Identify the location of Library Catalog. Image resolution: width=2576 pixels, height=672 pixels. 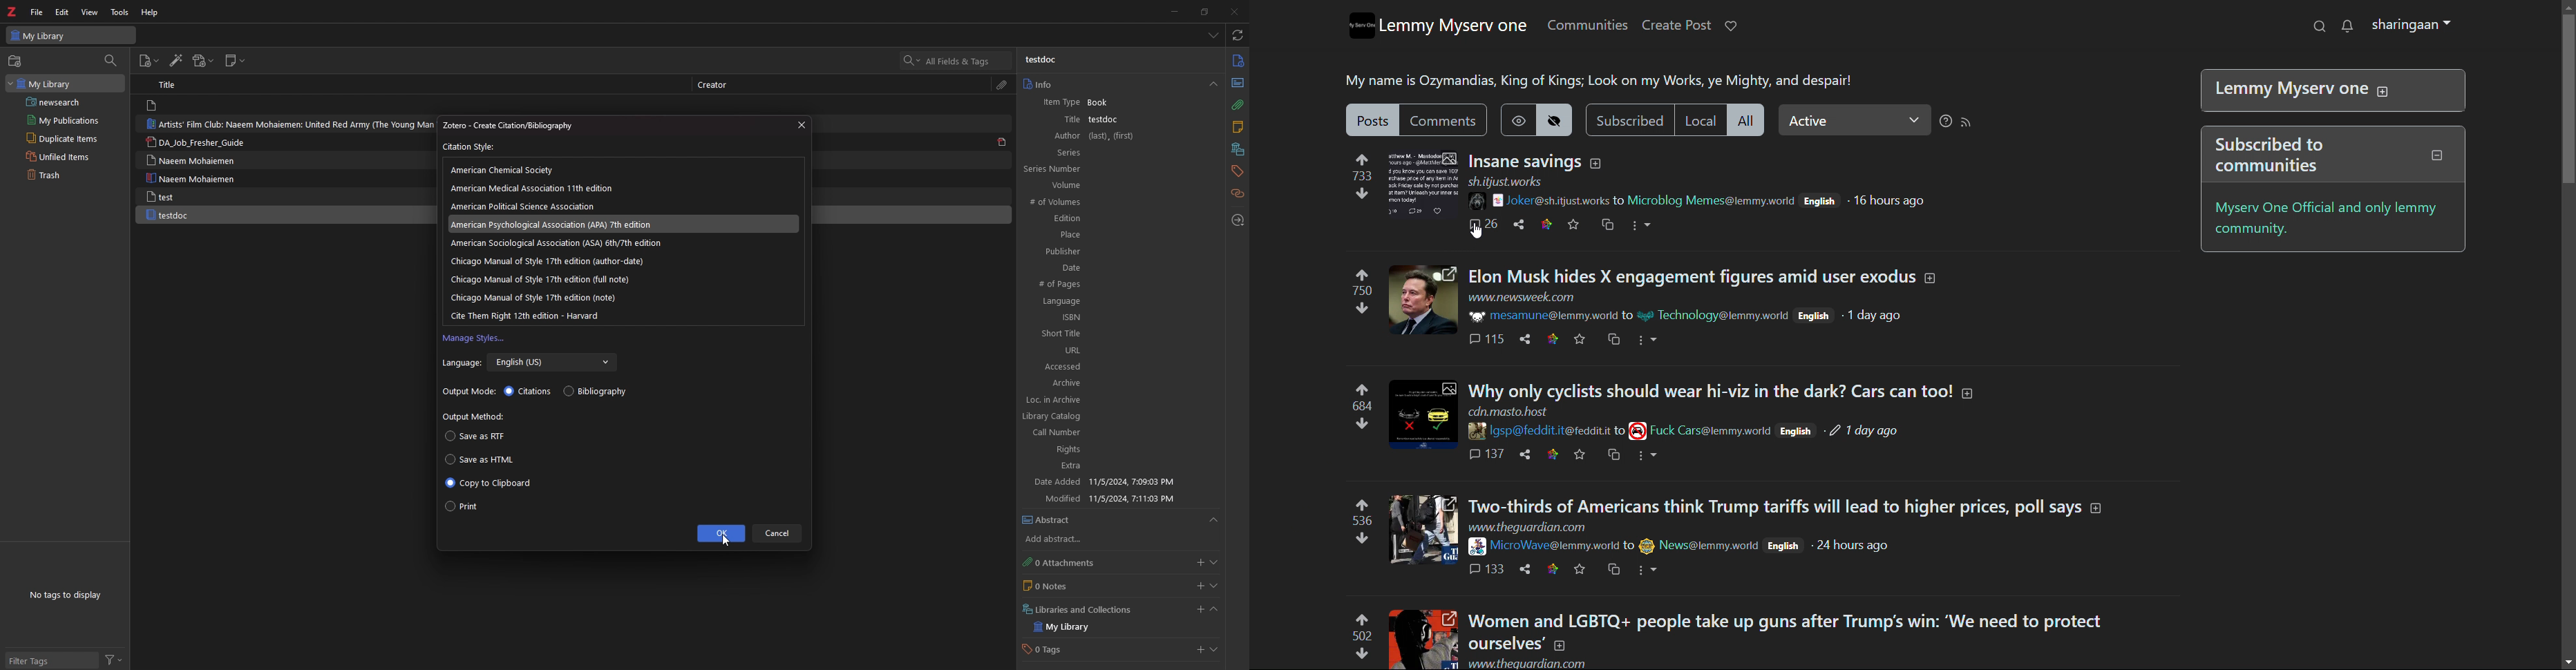
(1109, 415).